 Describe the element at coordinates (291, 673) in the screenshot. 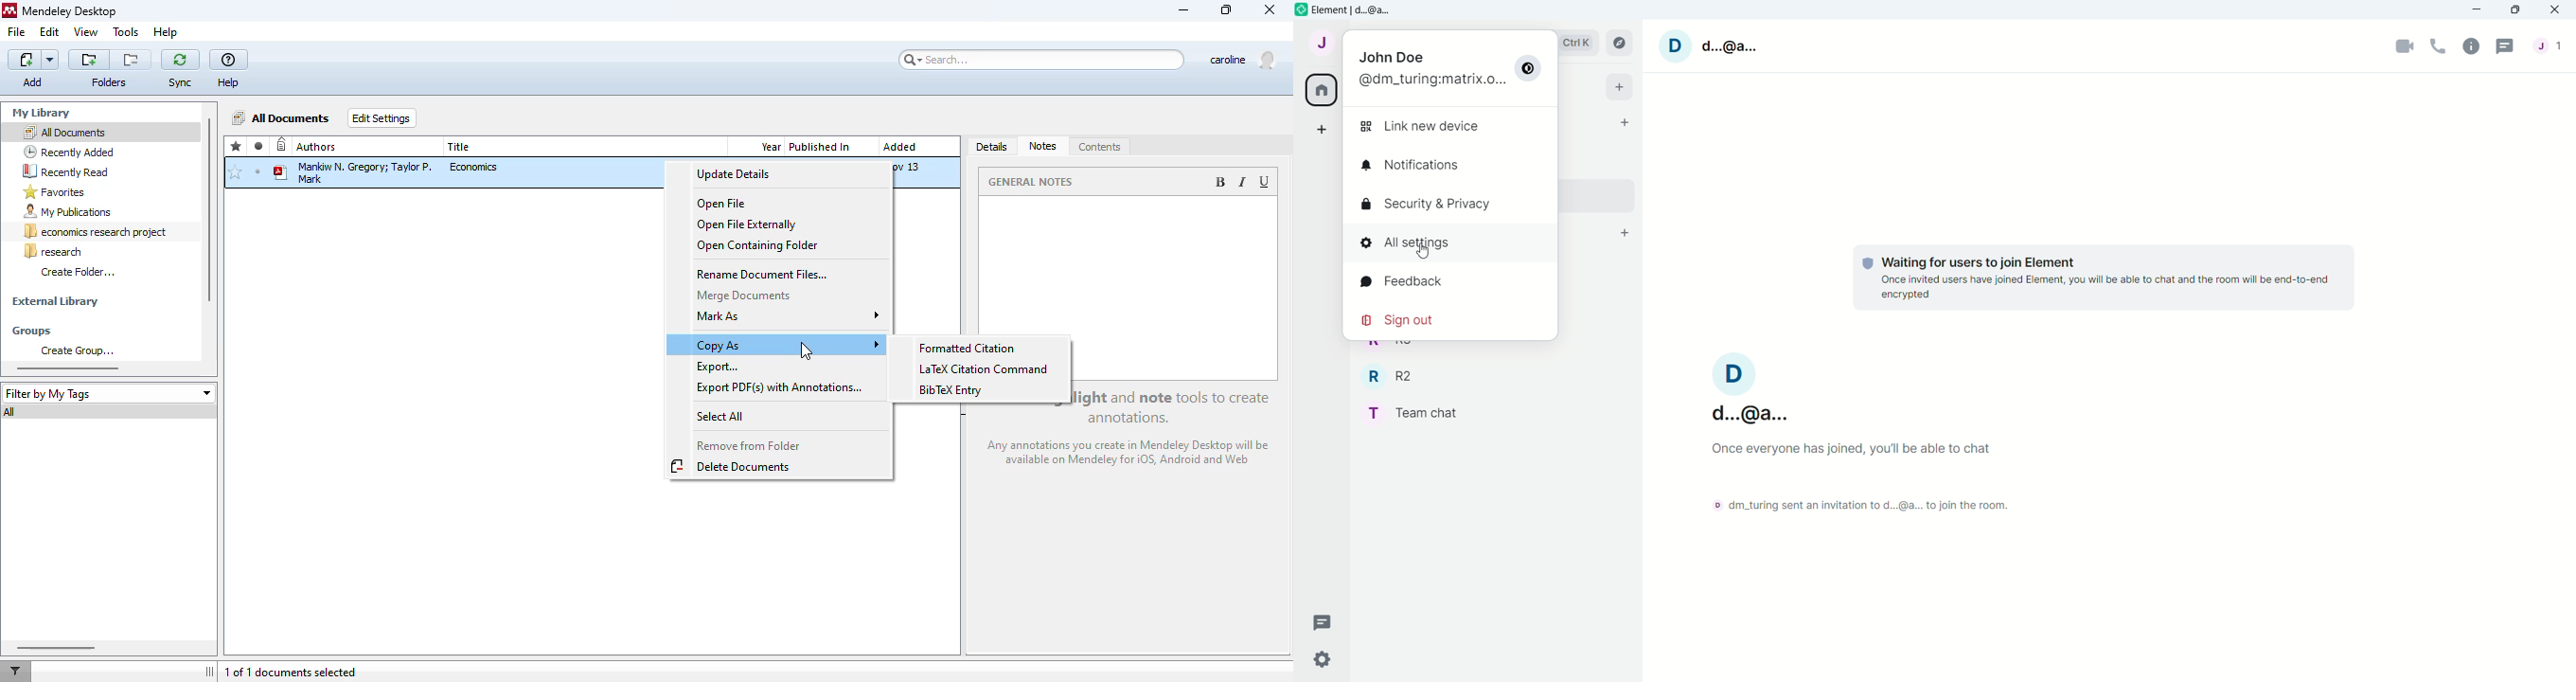

I see `1 of 1 documents selected` at that location.